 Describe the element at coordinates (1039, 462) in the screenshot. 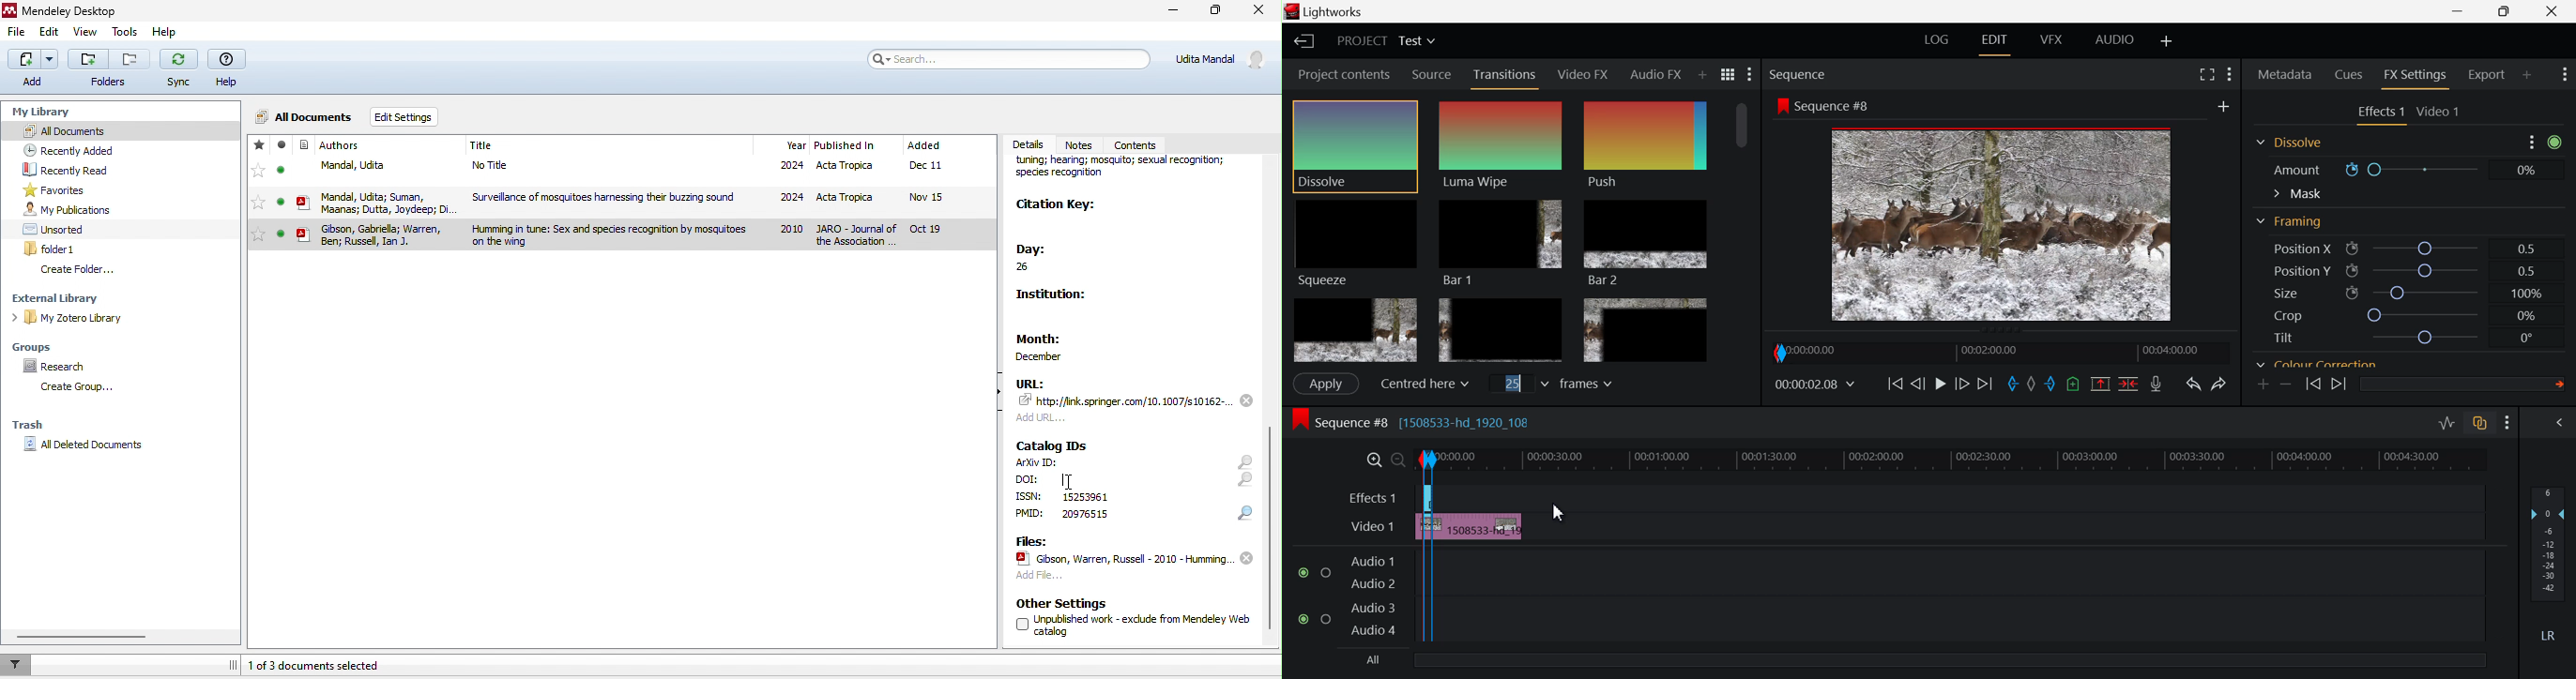

I see `text` at that location.